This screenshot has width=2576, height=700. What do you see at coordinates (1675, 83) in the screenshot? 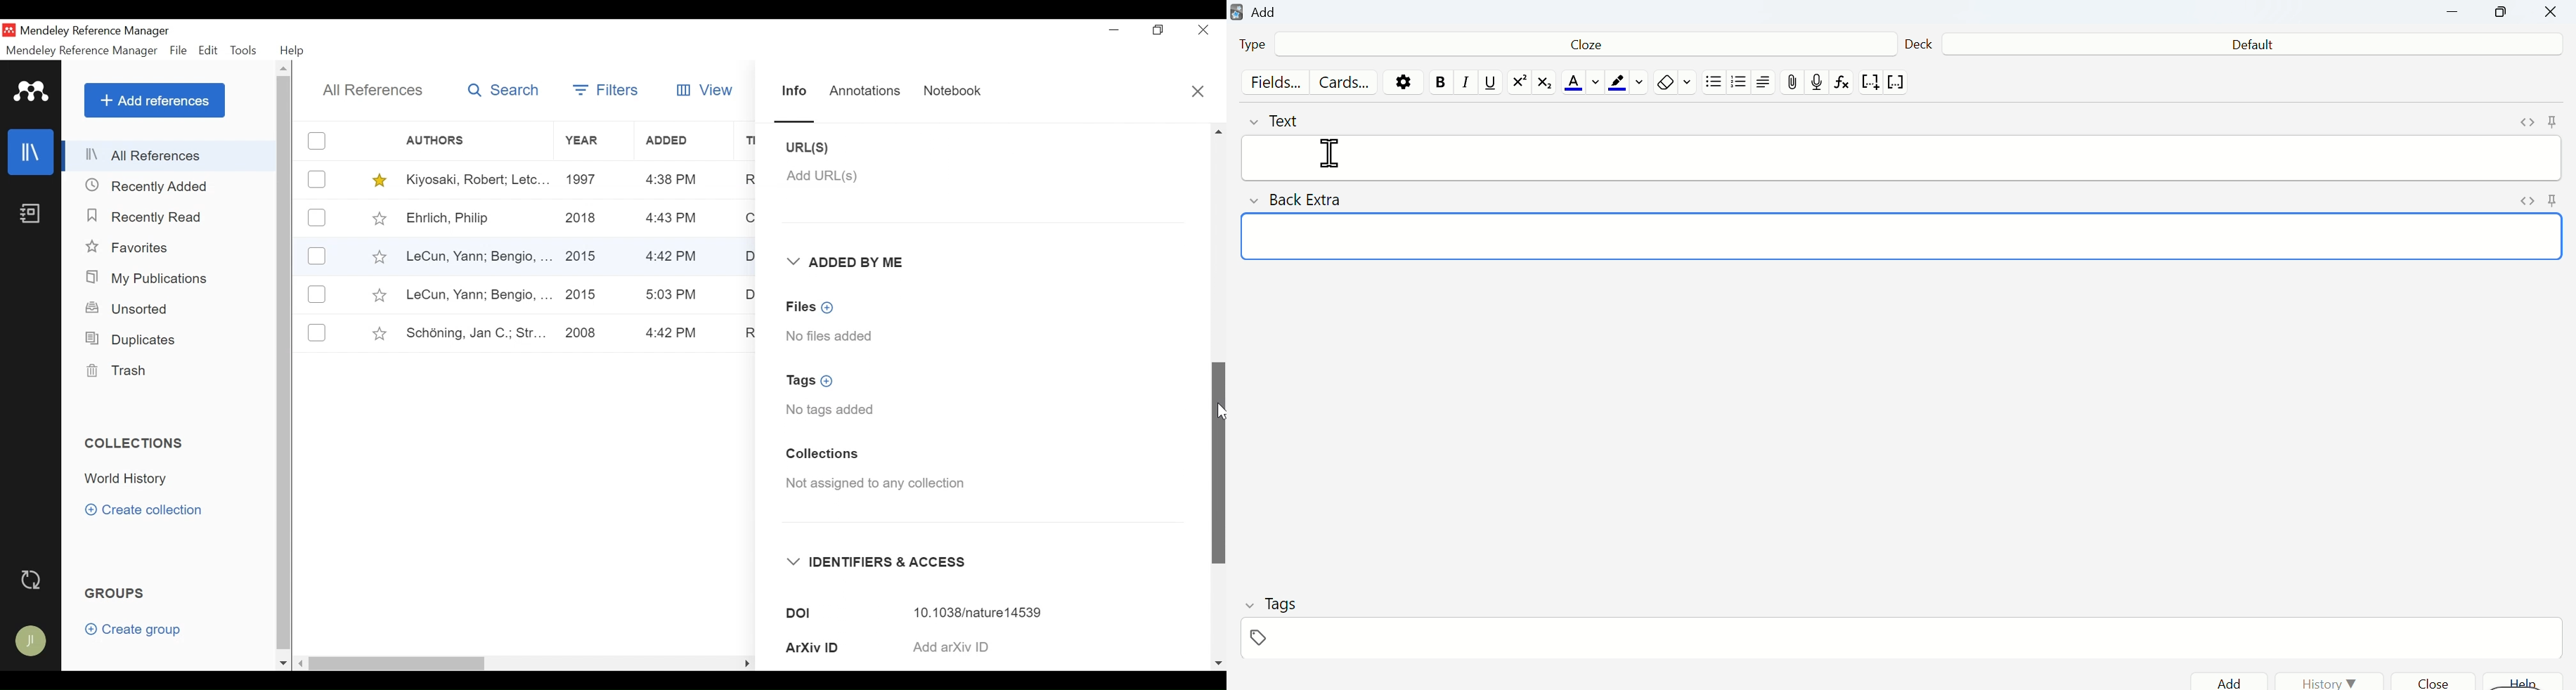
I see `Eraser` at bounding box center [1675, 83].